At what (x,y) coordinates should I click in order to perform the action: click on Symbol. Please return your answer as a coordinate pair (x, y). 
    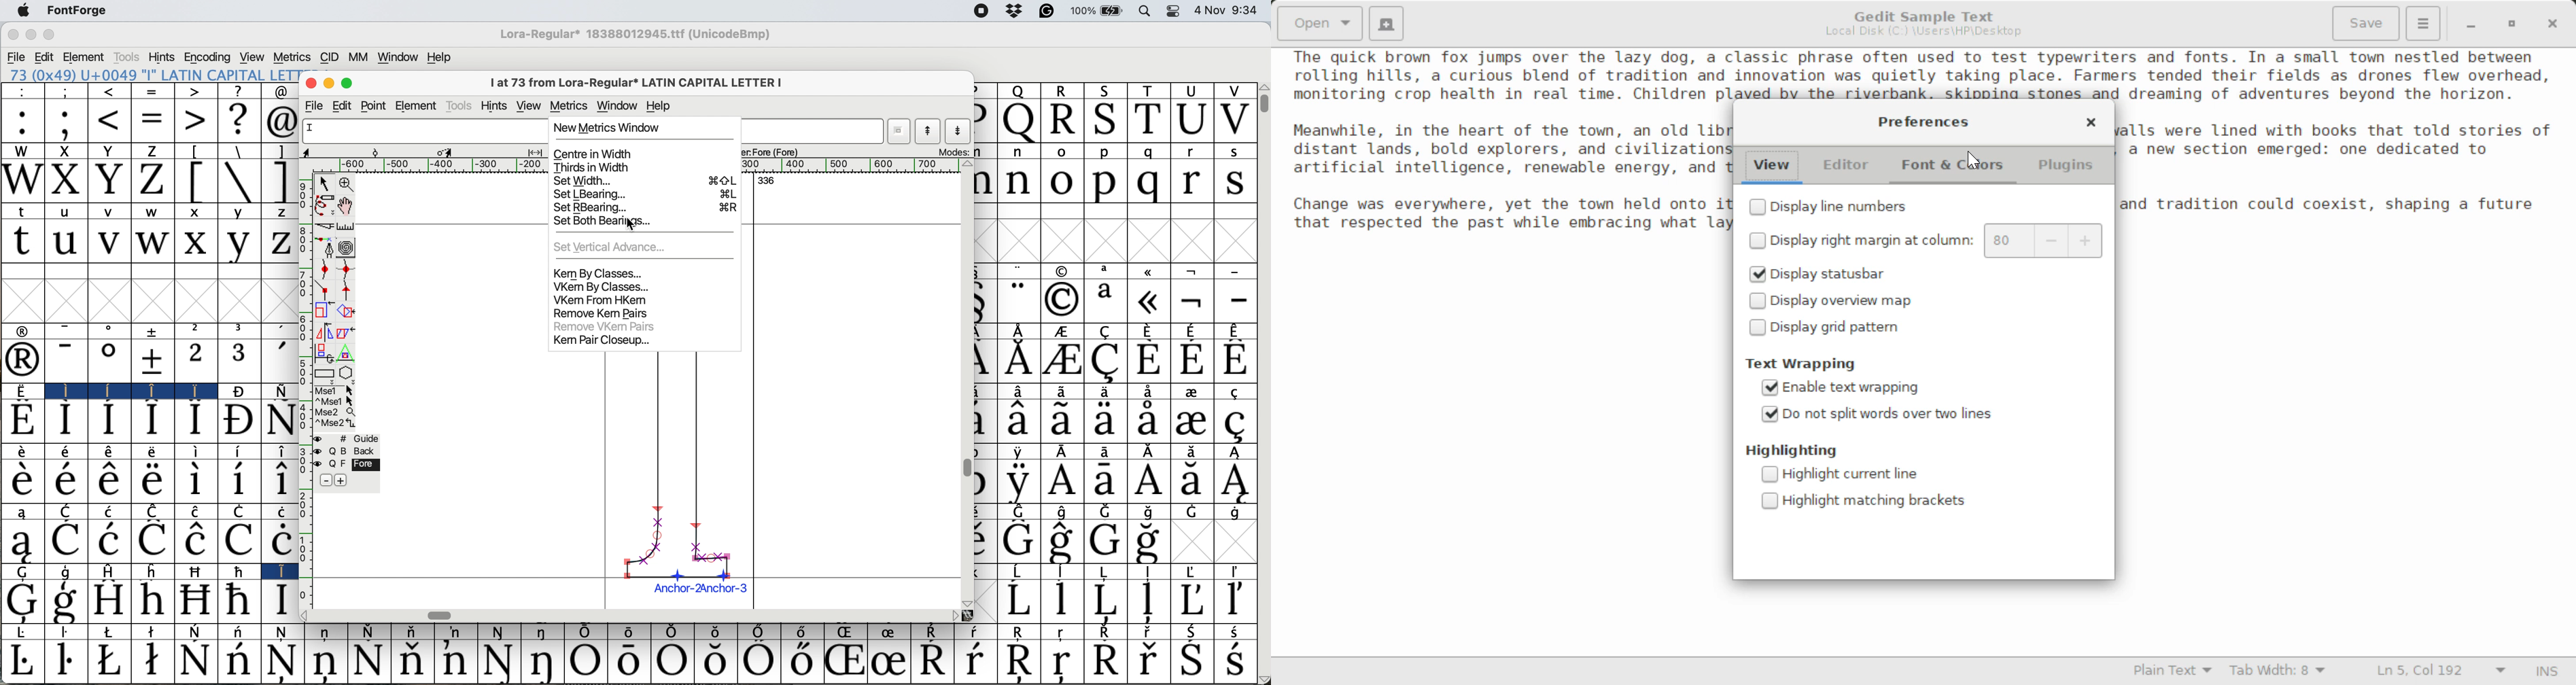
    Looking at the image, I should click on (1022, 632).